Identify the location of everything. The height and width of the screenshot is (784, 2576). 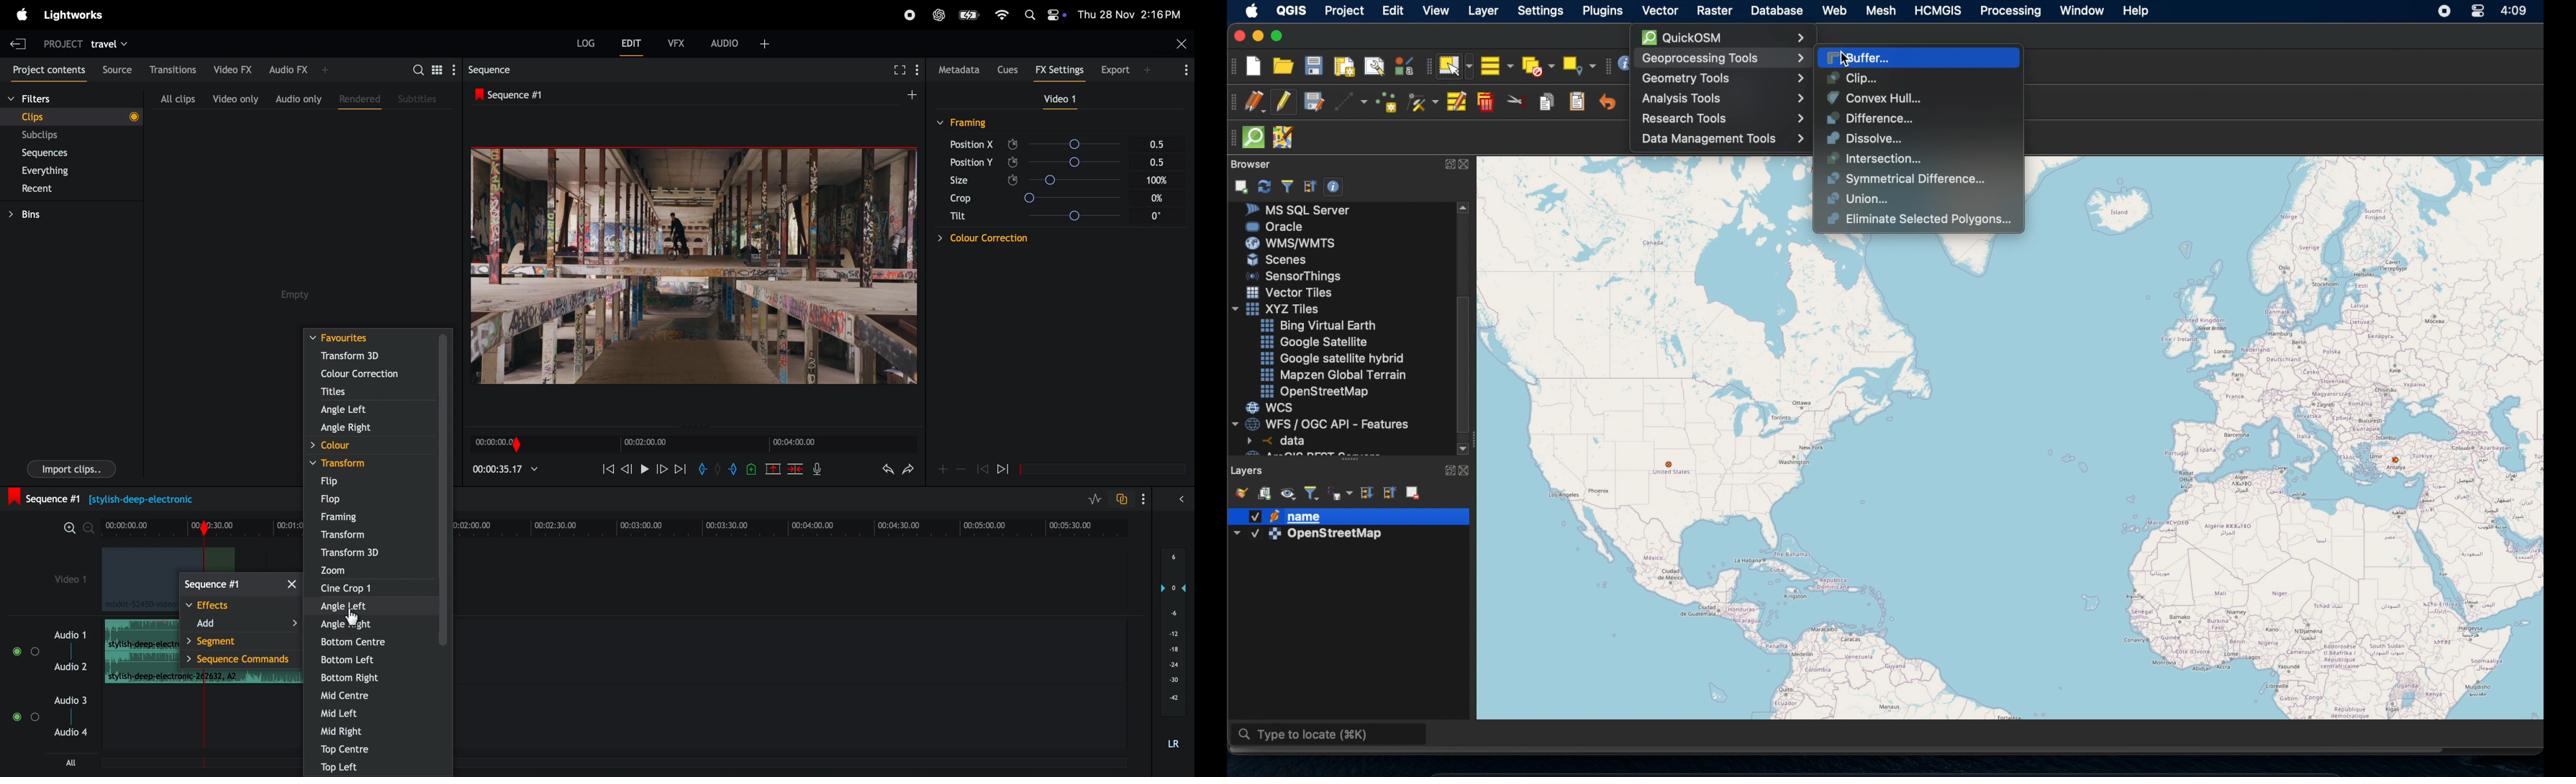
(54, 171).